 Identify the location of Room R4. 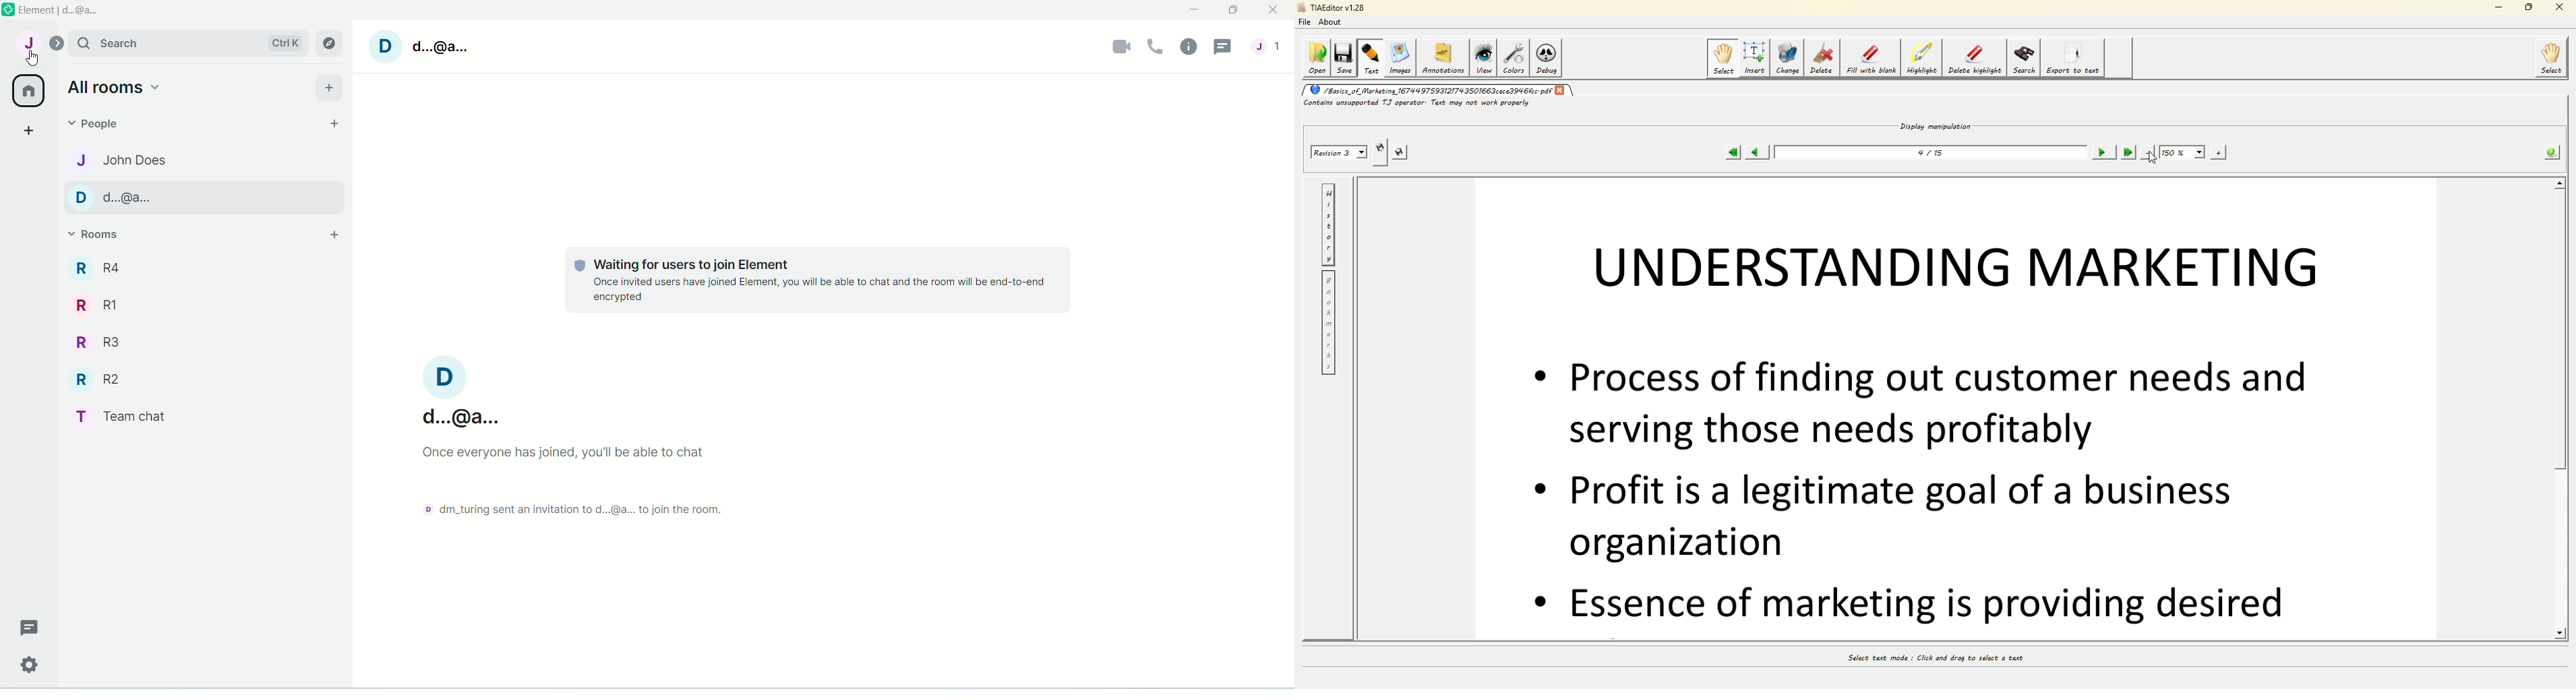
(96, 272).